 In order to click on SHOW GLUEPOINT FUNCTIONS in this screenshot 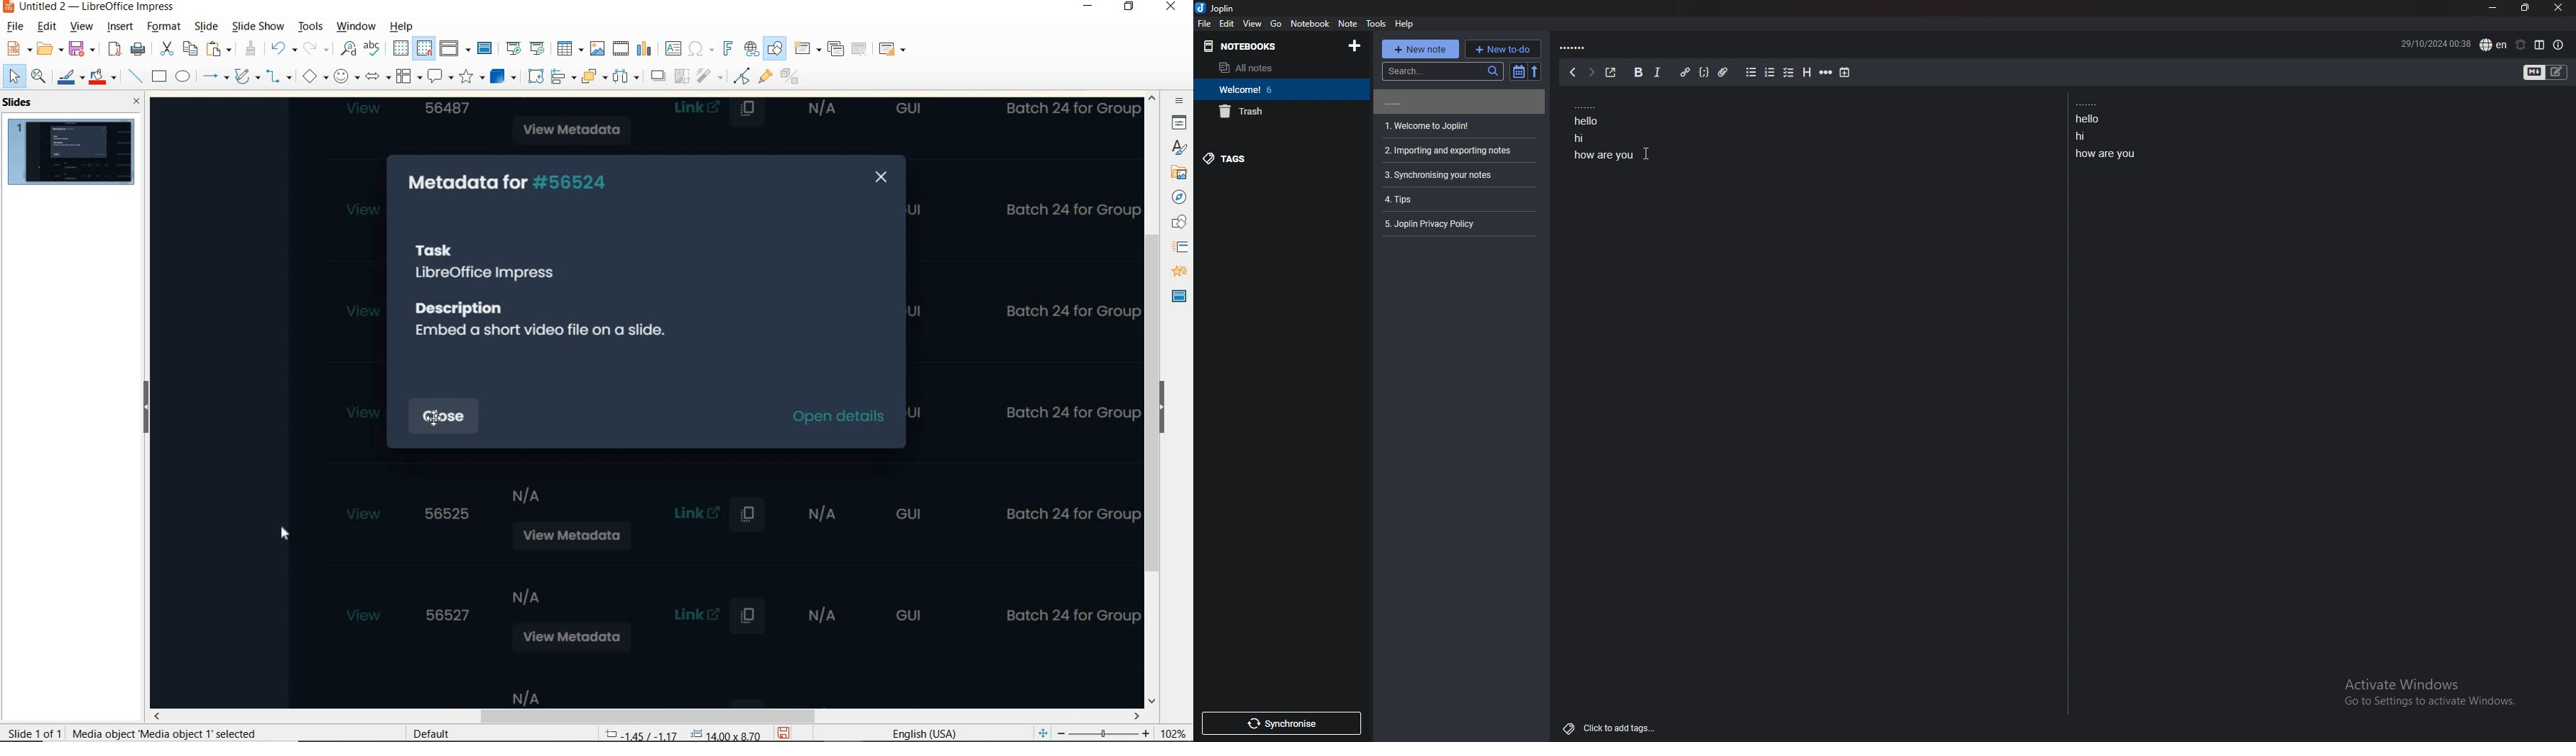, I will do `click(764, 78)`.